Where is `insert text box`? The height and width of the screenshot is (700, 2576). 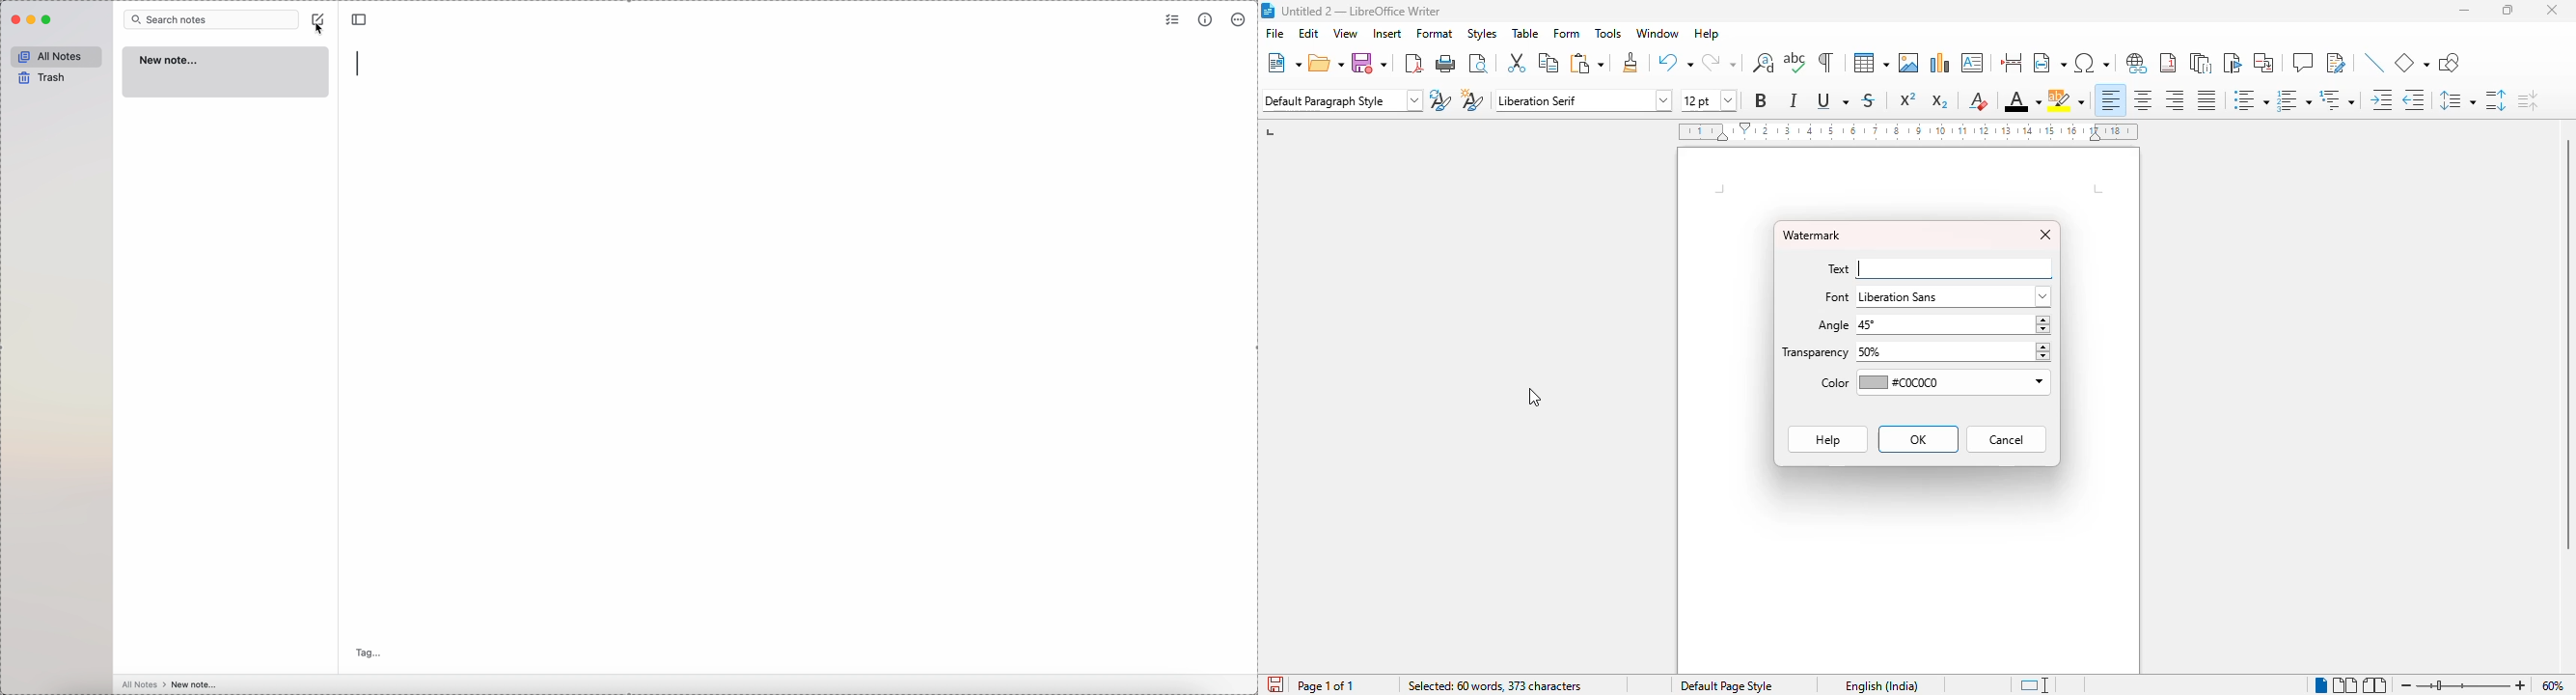
insert text box is located at coordinates (1972, 63).